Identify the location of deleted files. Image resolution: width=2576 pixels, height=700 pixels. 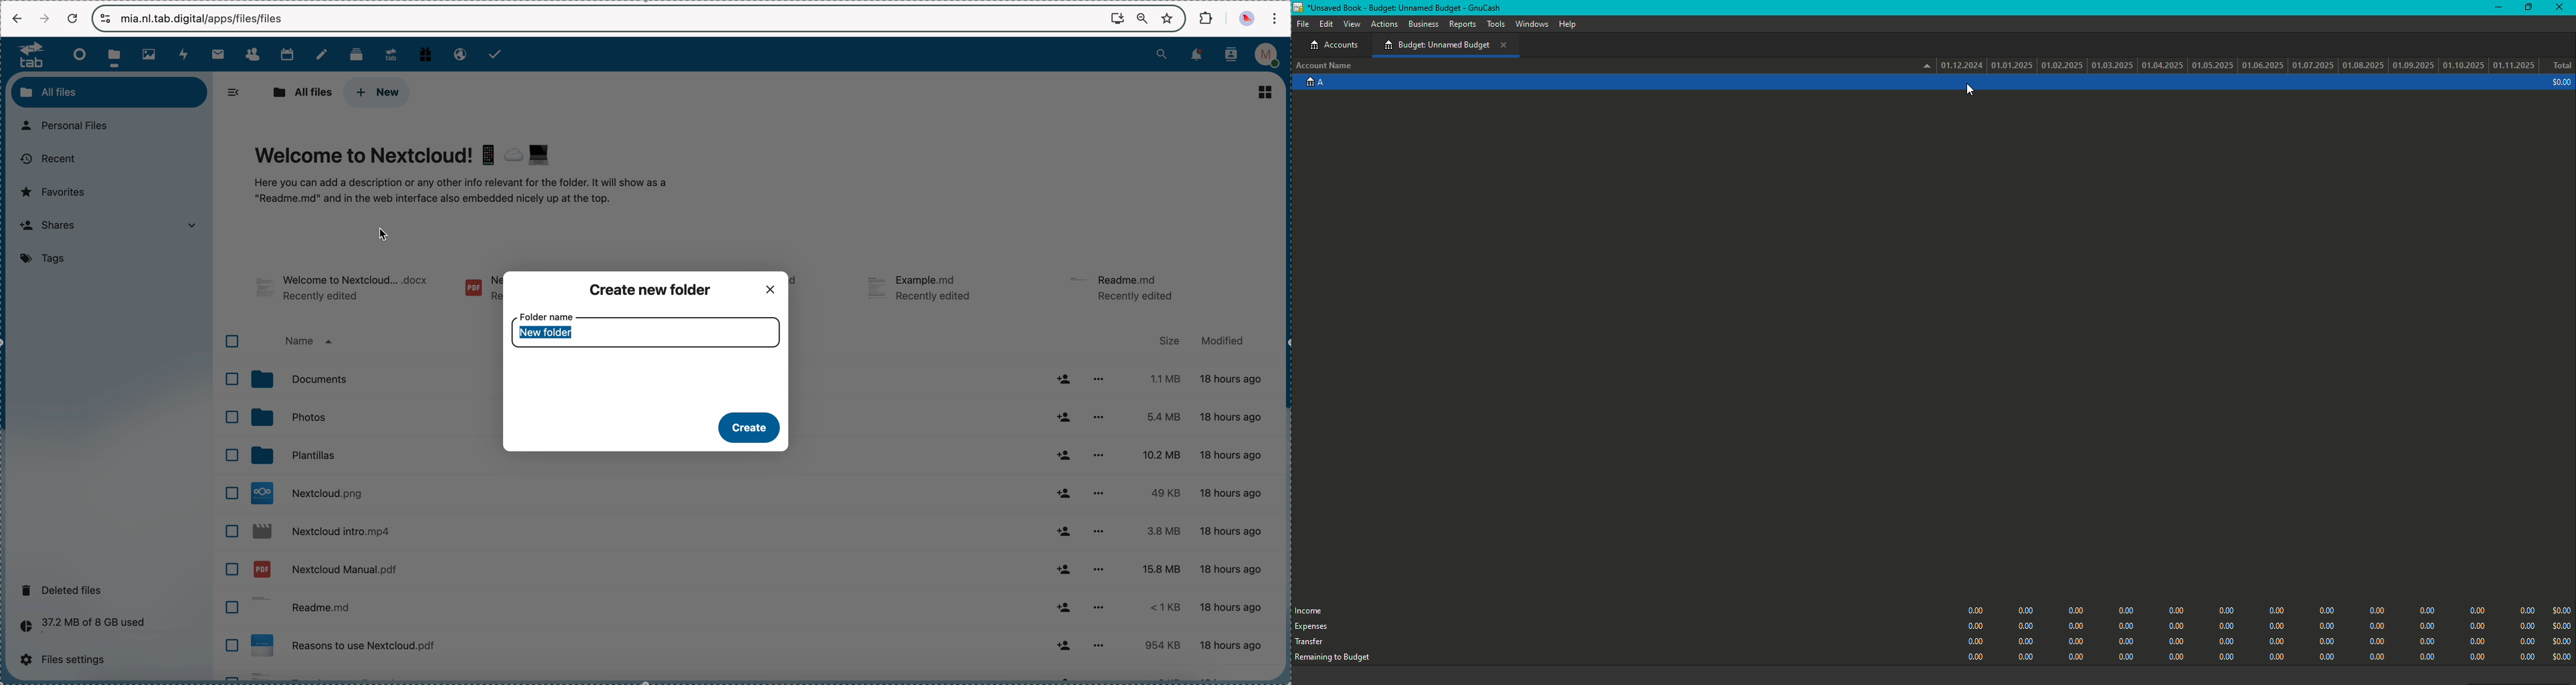
(65, 590).